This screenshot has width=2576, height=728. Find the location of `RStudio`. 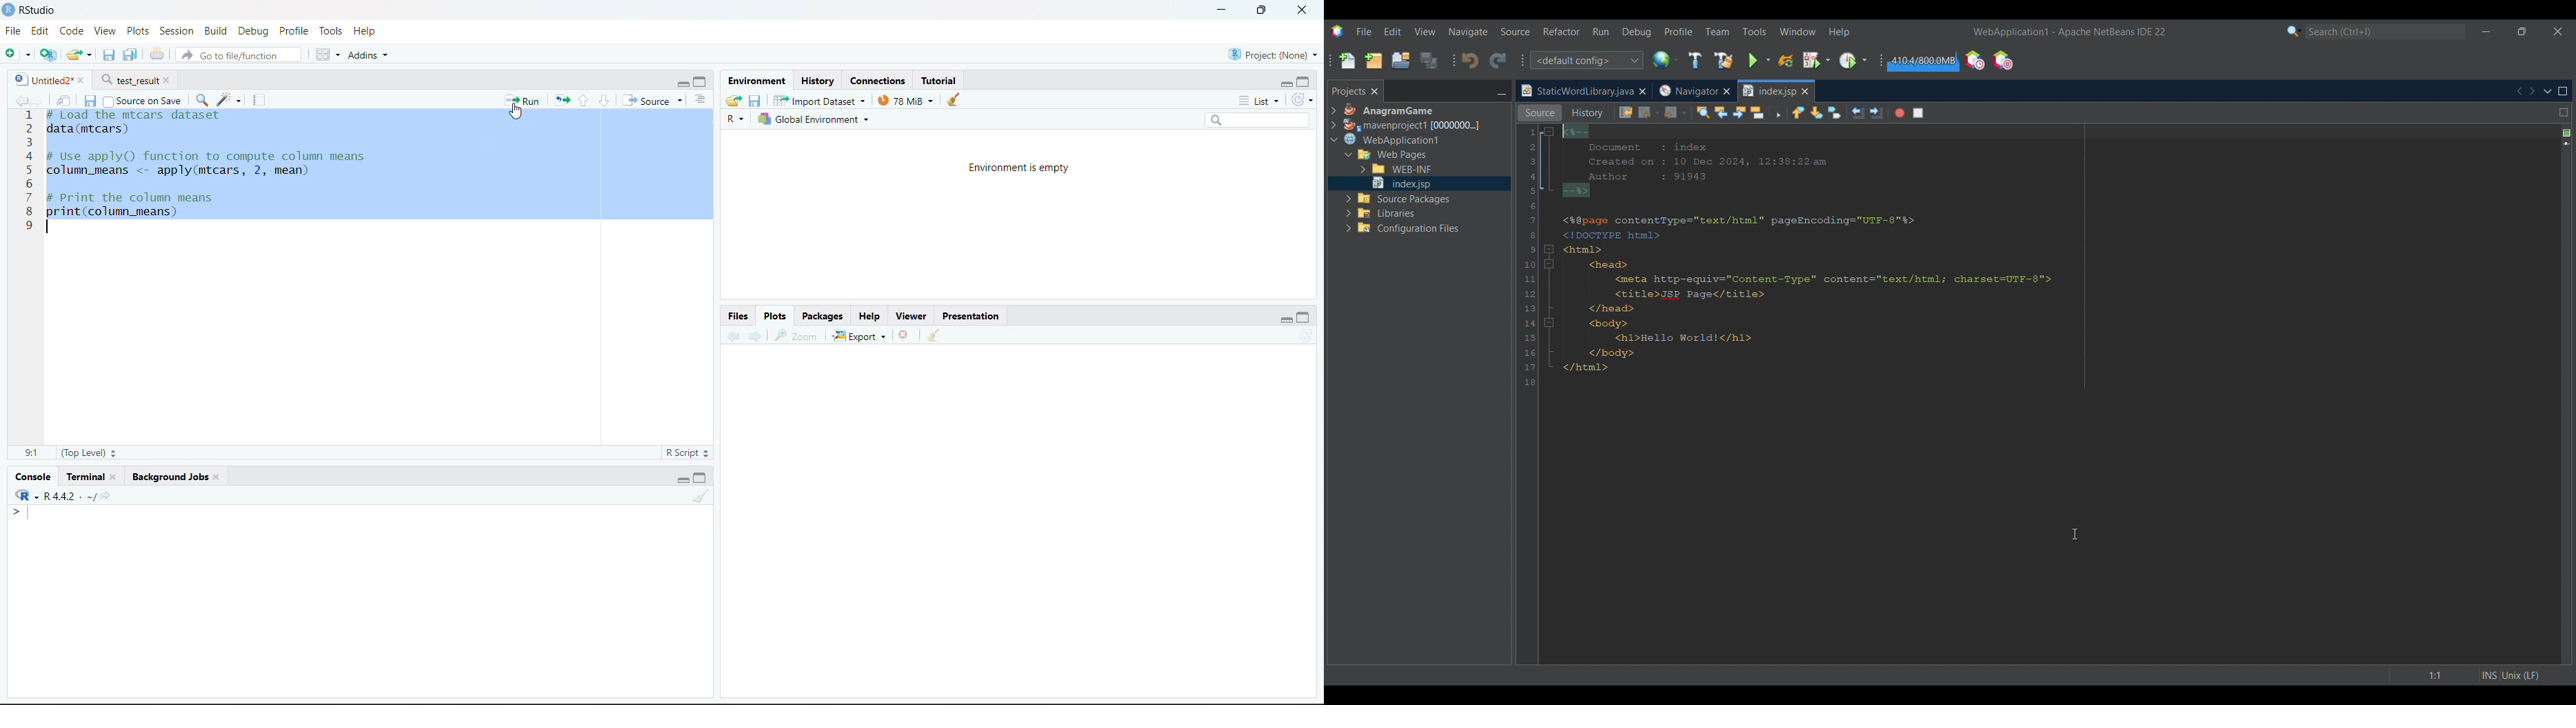

RStudio is located at coordinates (36, 10).